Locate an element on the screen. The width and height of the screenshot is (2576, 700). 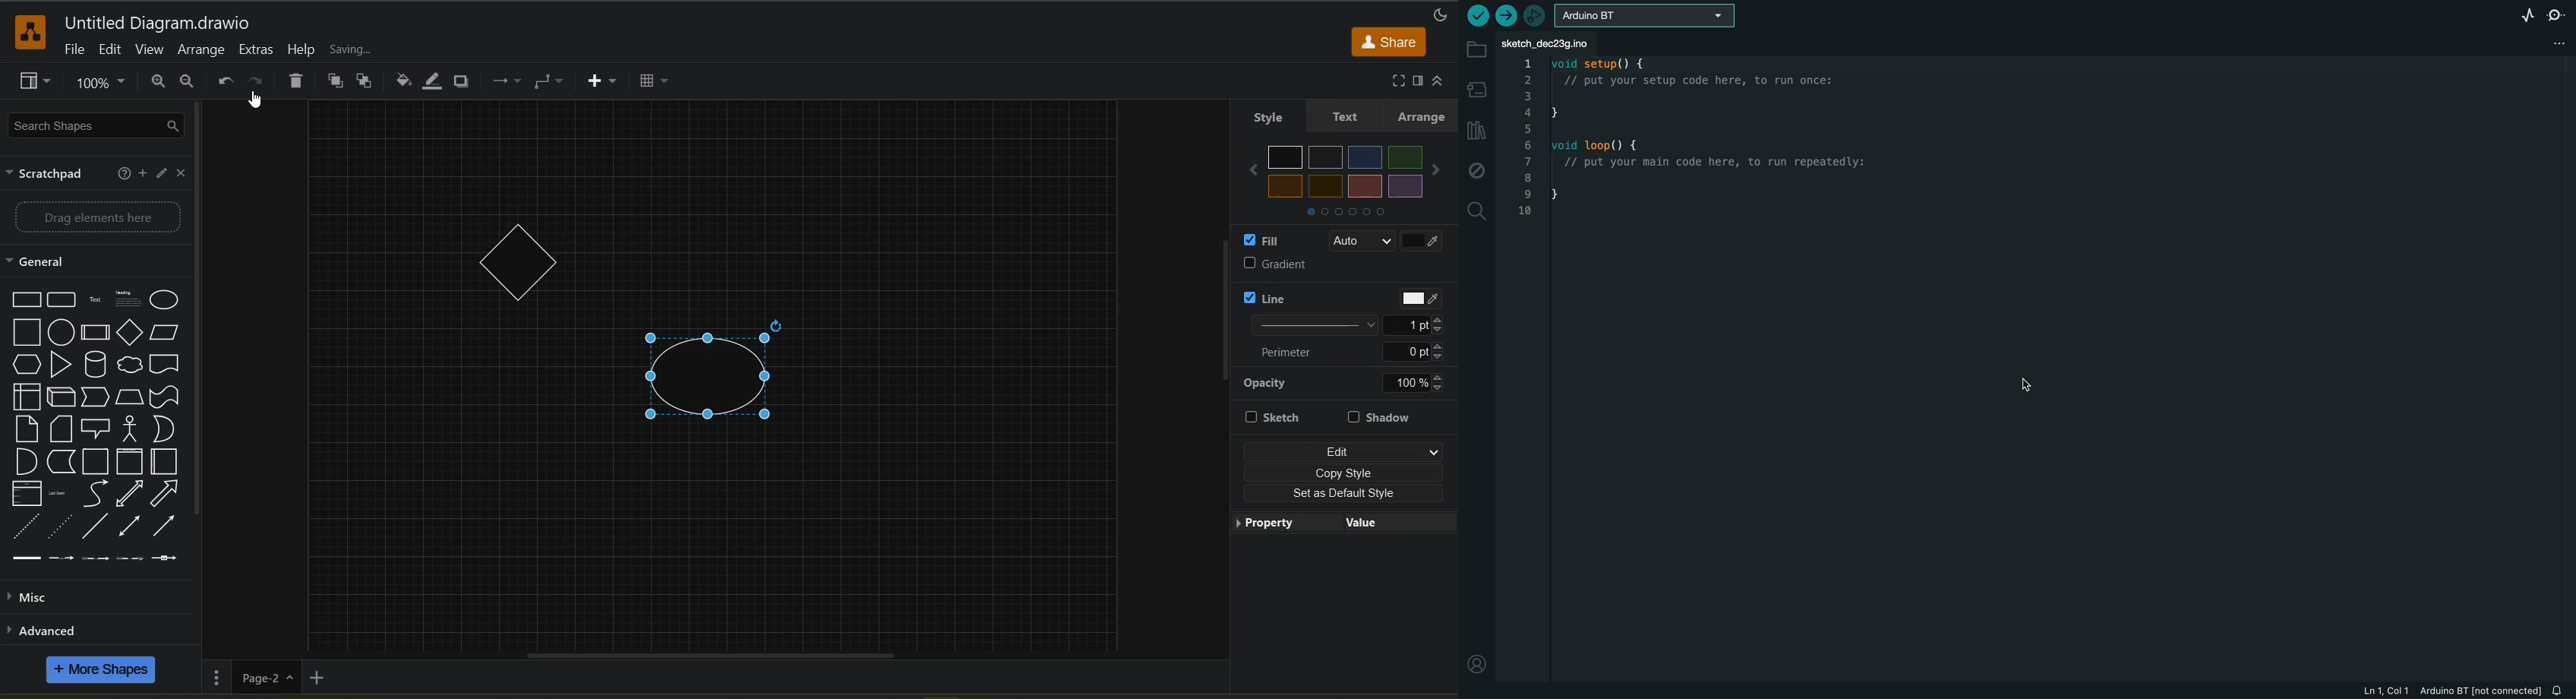
list item is located at coordinates (58, 492).